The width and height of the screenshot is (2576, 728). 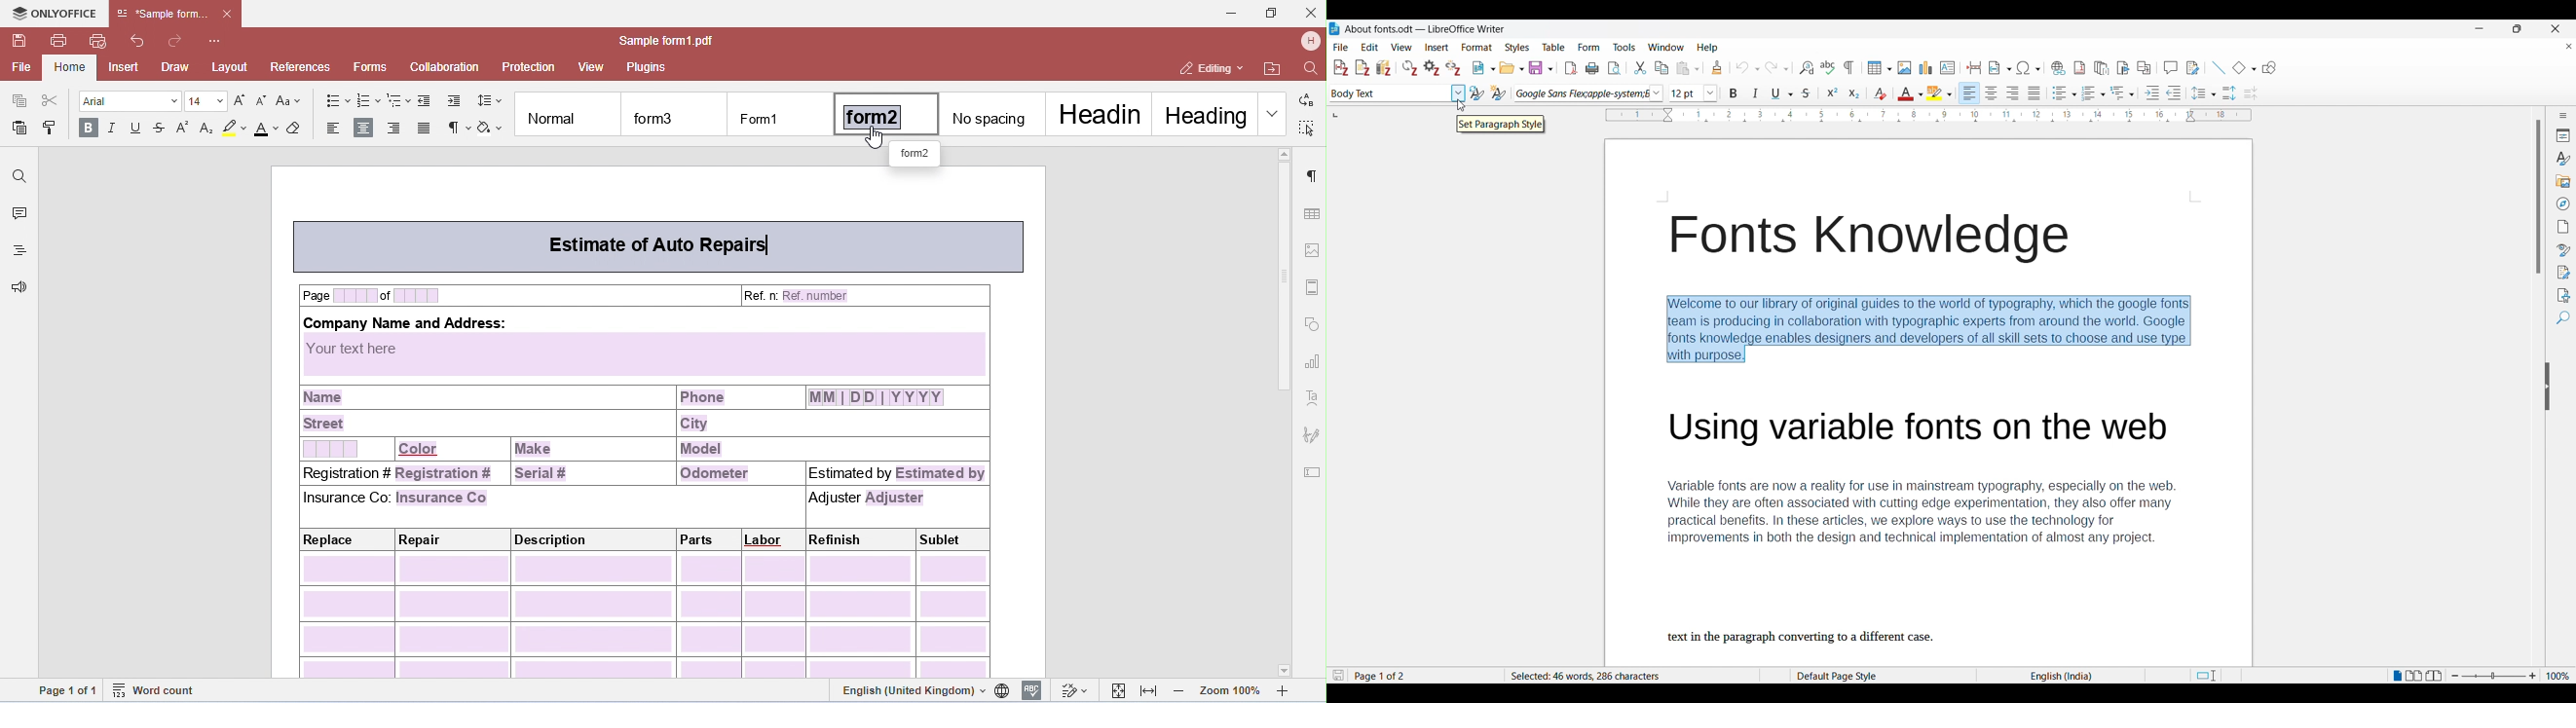 What do you see at coordinates (2174, 92) in the screenshot?
I see `Decrease indent` at bounding box center [2174, 92].